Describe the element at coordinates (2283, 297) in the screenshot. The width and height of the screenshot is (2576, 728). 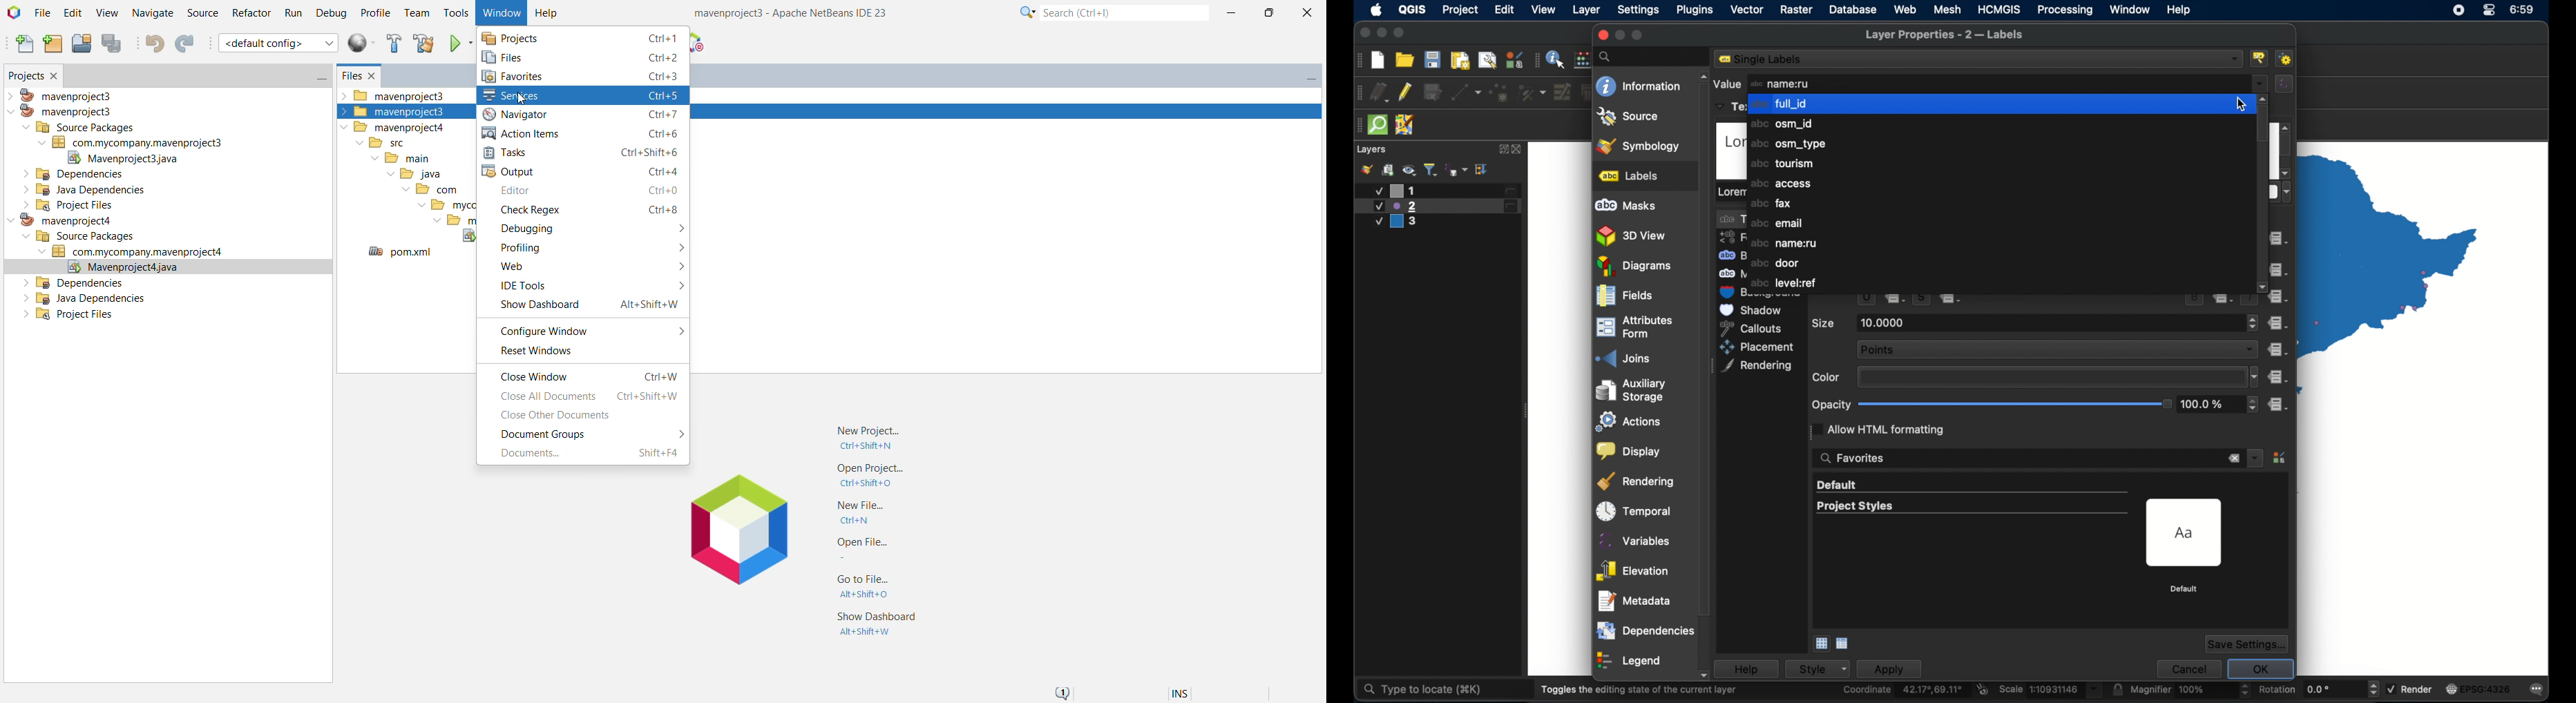
I see `data defined override` at that location.